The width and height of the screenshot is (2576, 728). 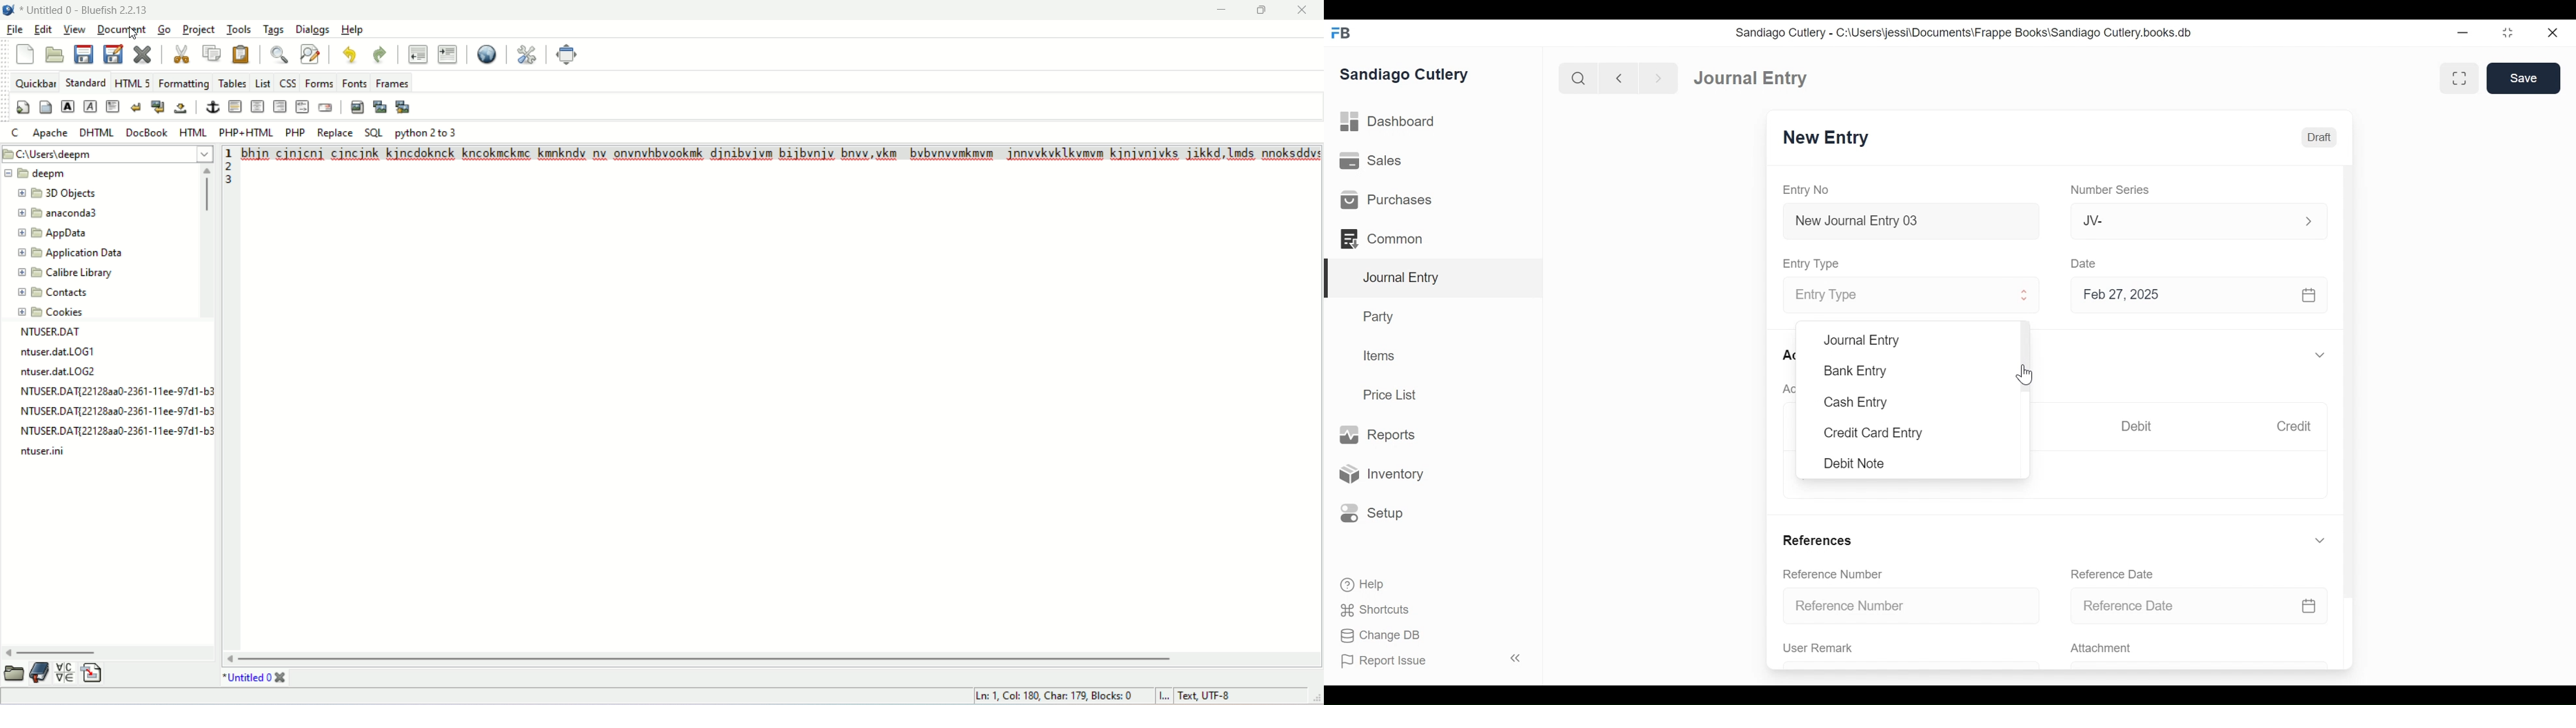 I want to click on Expand, so click(x=2322, y=540).